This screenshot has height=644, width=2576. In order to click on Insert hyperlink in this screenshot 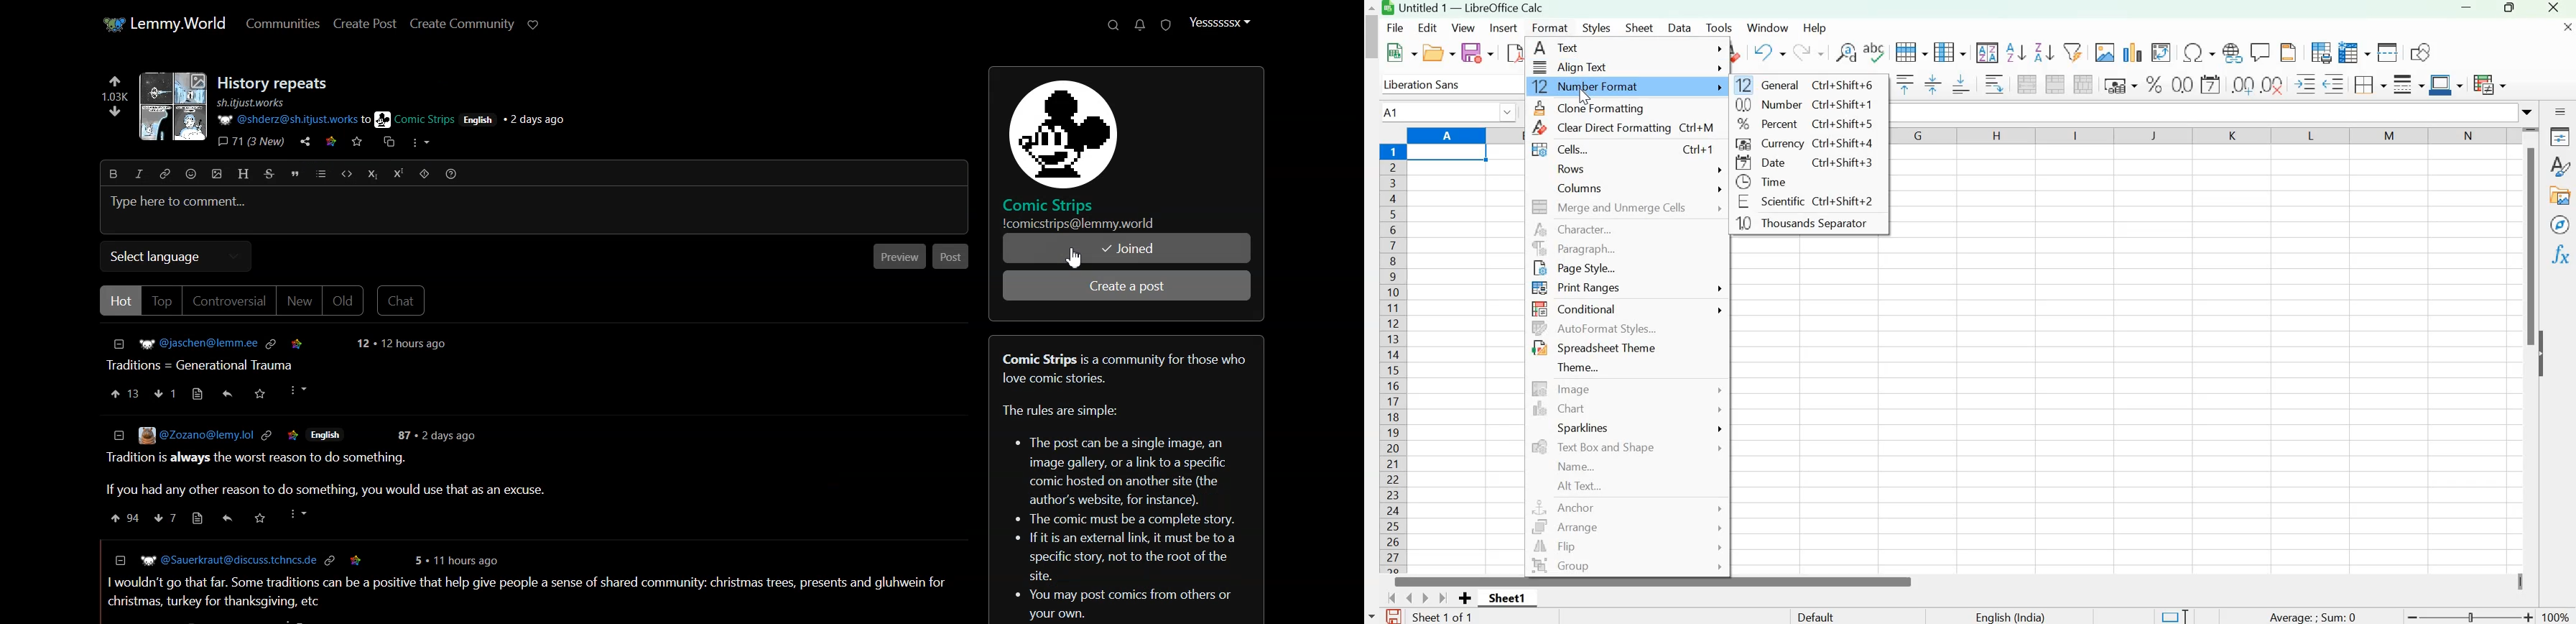, I will do `click(2233, 51)`.